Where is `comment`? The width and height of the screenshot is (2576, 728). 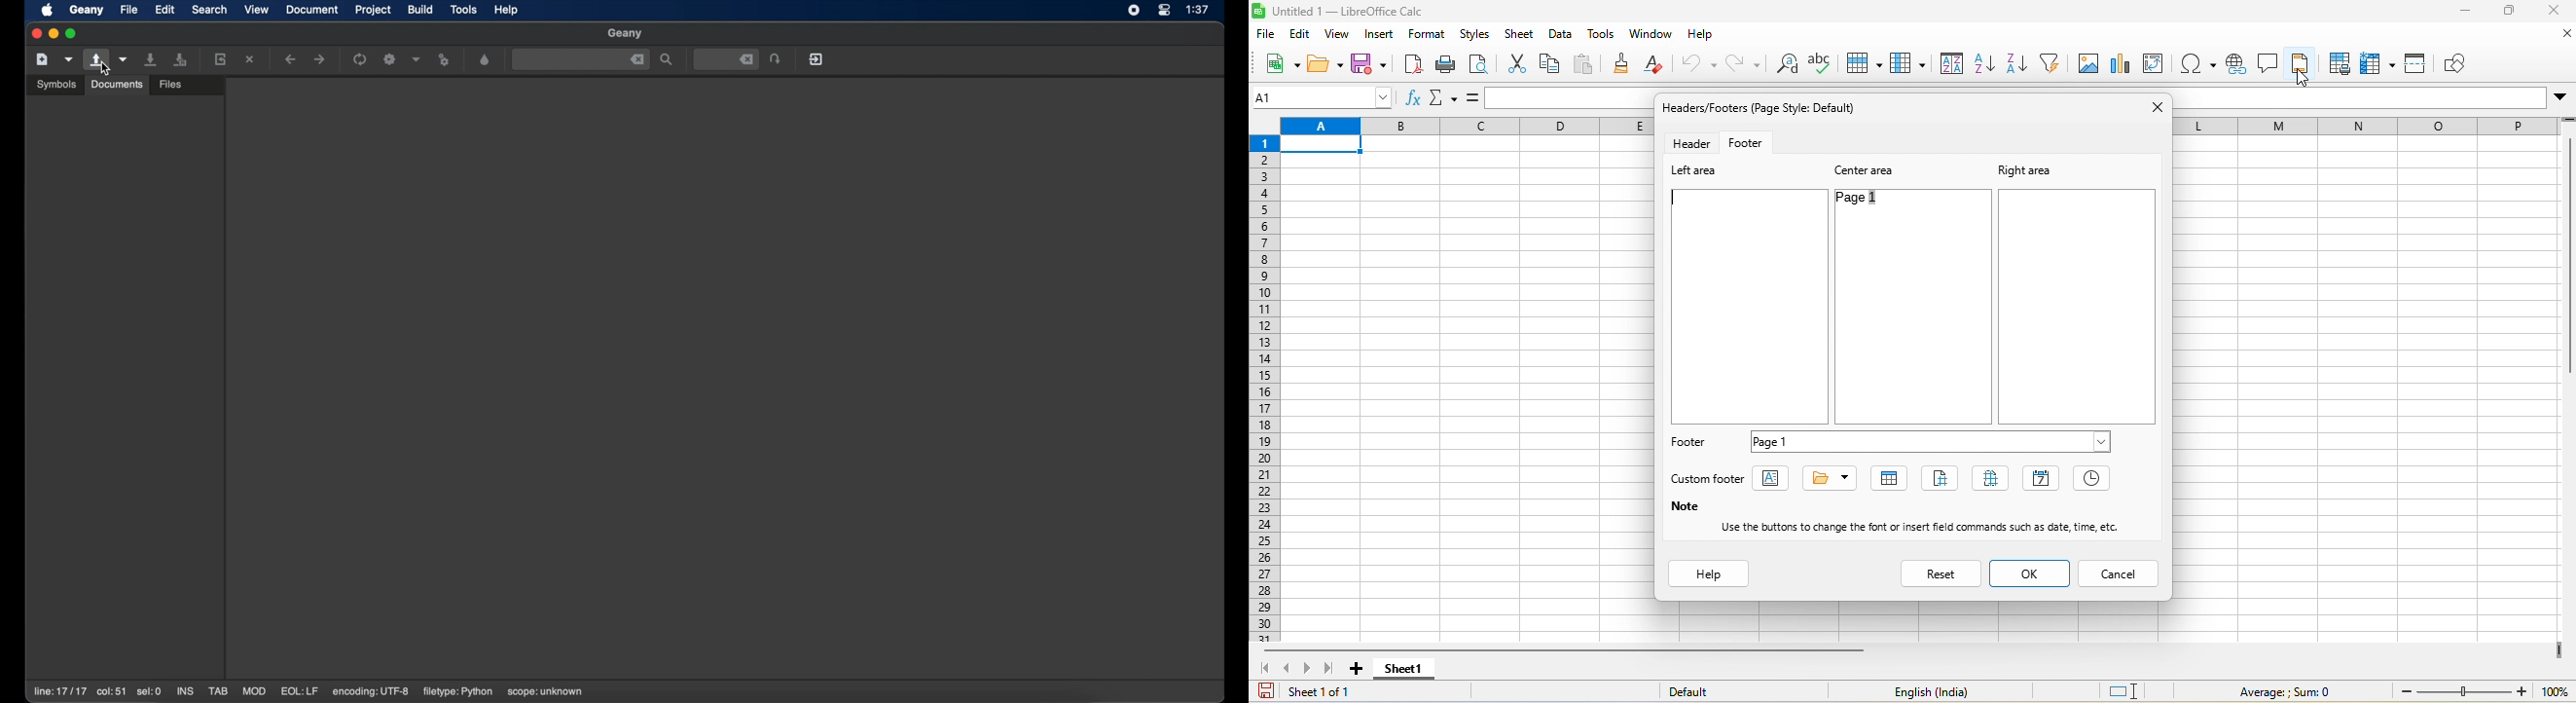
comment is located at coordinates (2267, 62).